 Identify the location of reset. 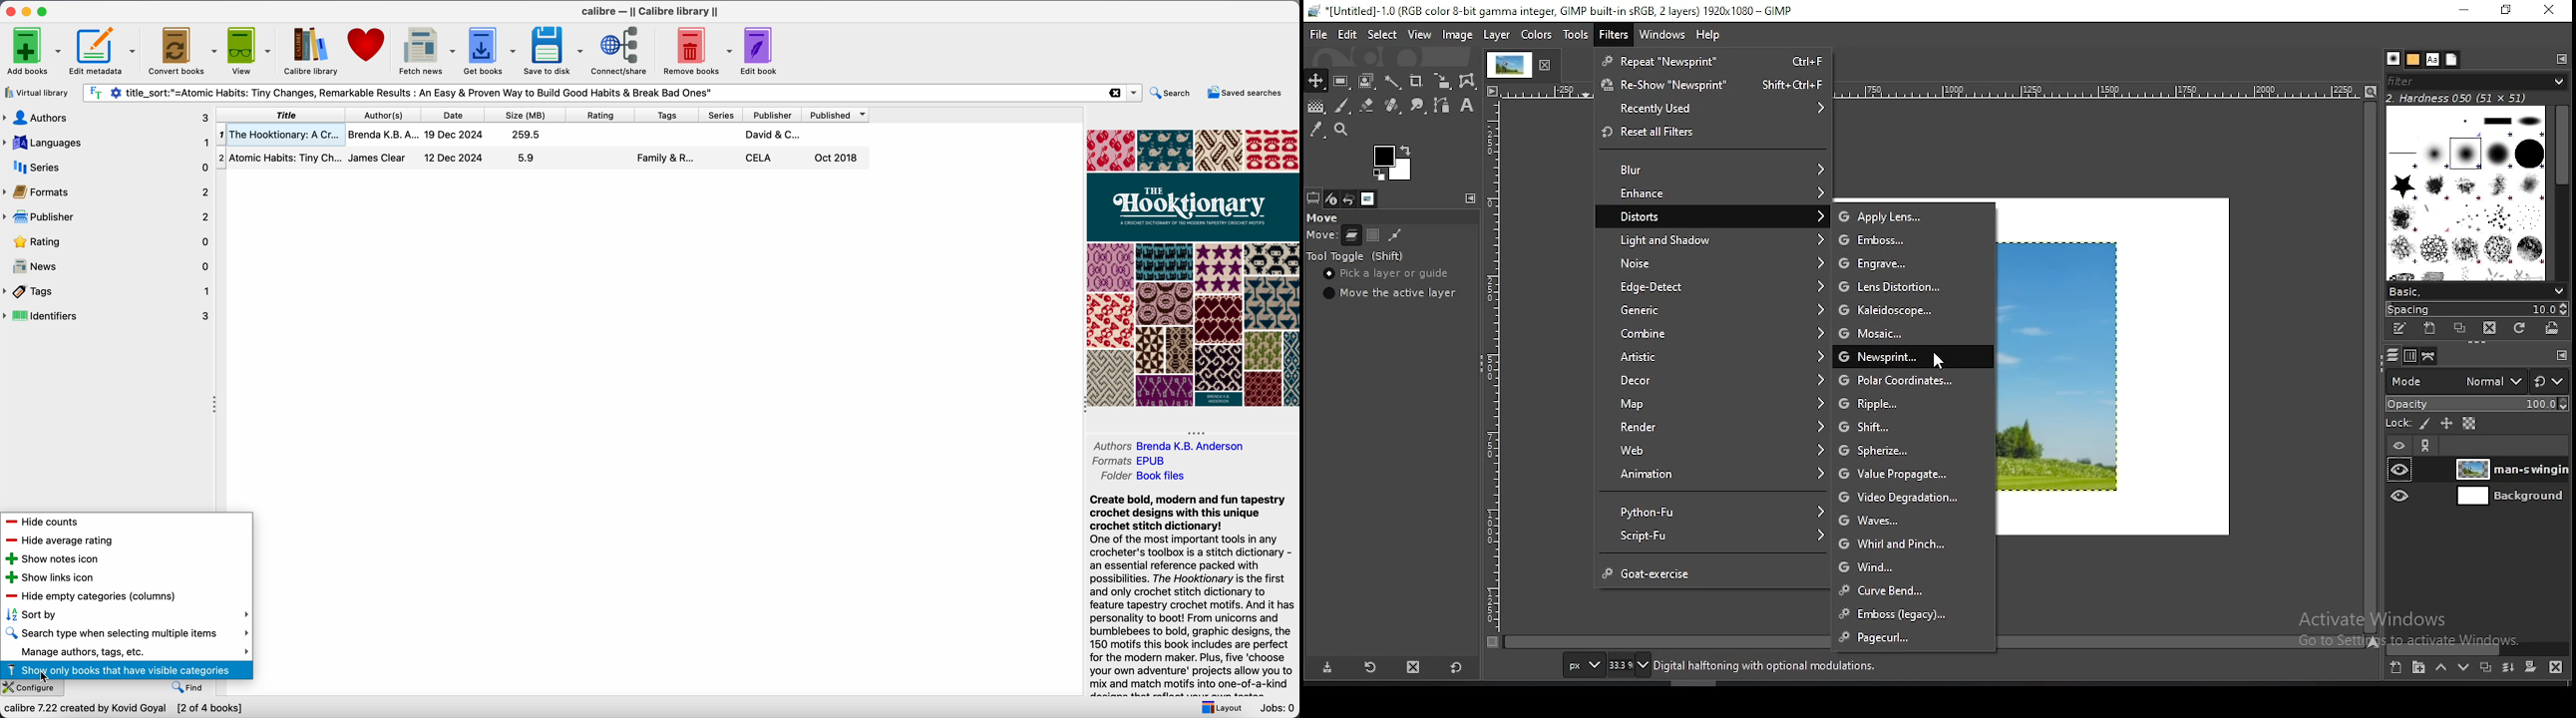
(1457, 666).